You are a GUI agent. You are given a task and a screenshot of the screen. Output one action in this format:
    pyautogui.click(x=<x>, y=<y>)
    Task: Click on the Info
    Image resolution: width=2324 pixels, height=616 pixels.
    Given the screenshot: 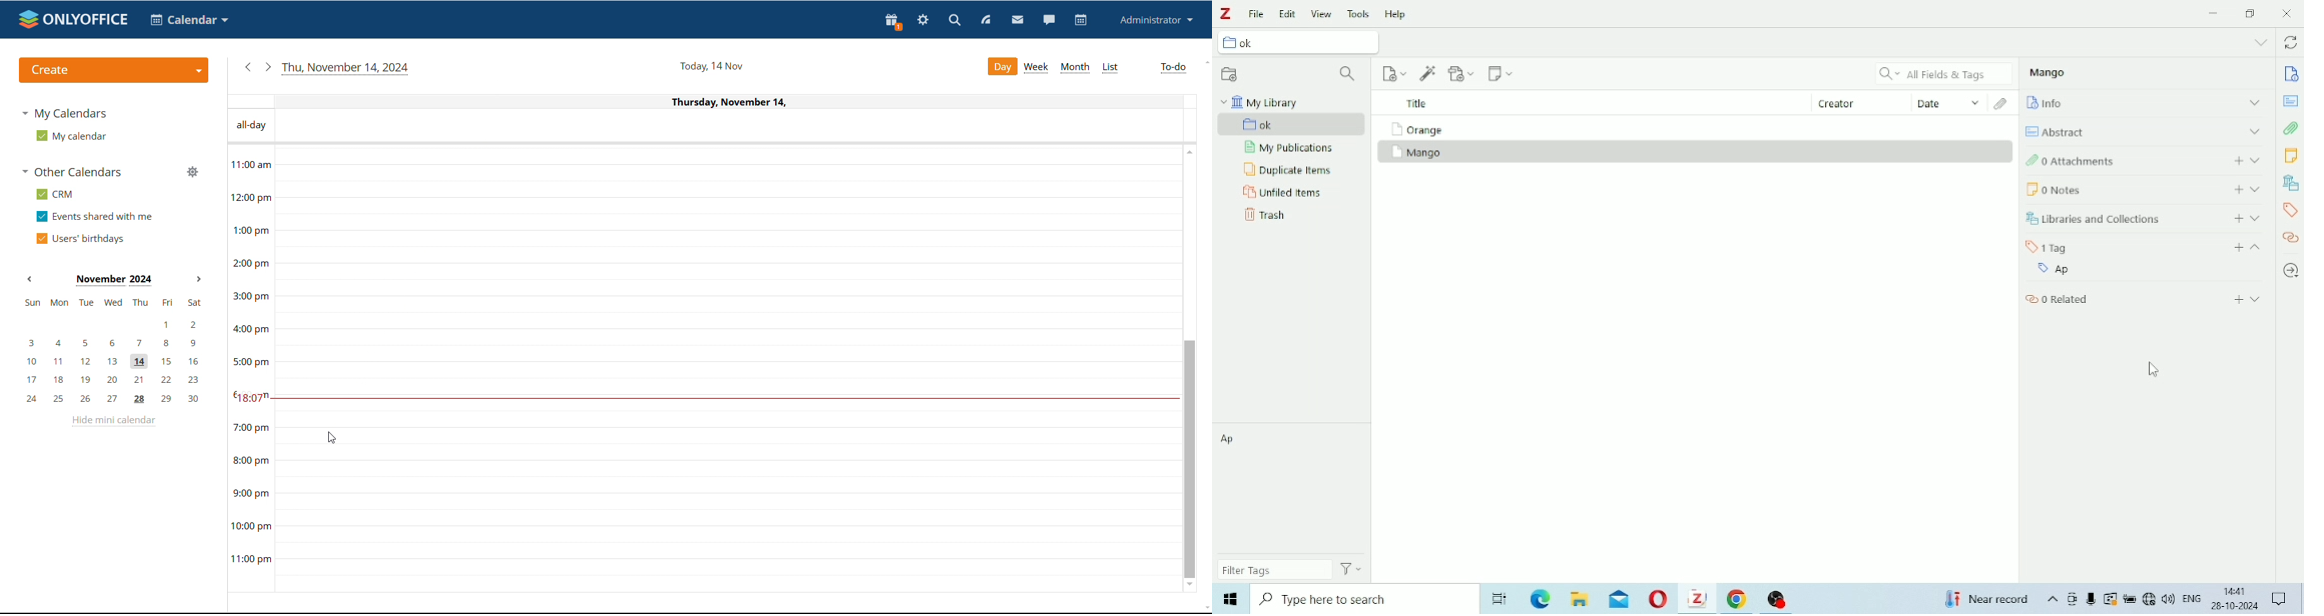 What is the action you would take?
    pyautogui.click(x=2292, y=75)
    